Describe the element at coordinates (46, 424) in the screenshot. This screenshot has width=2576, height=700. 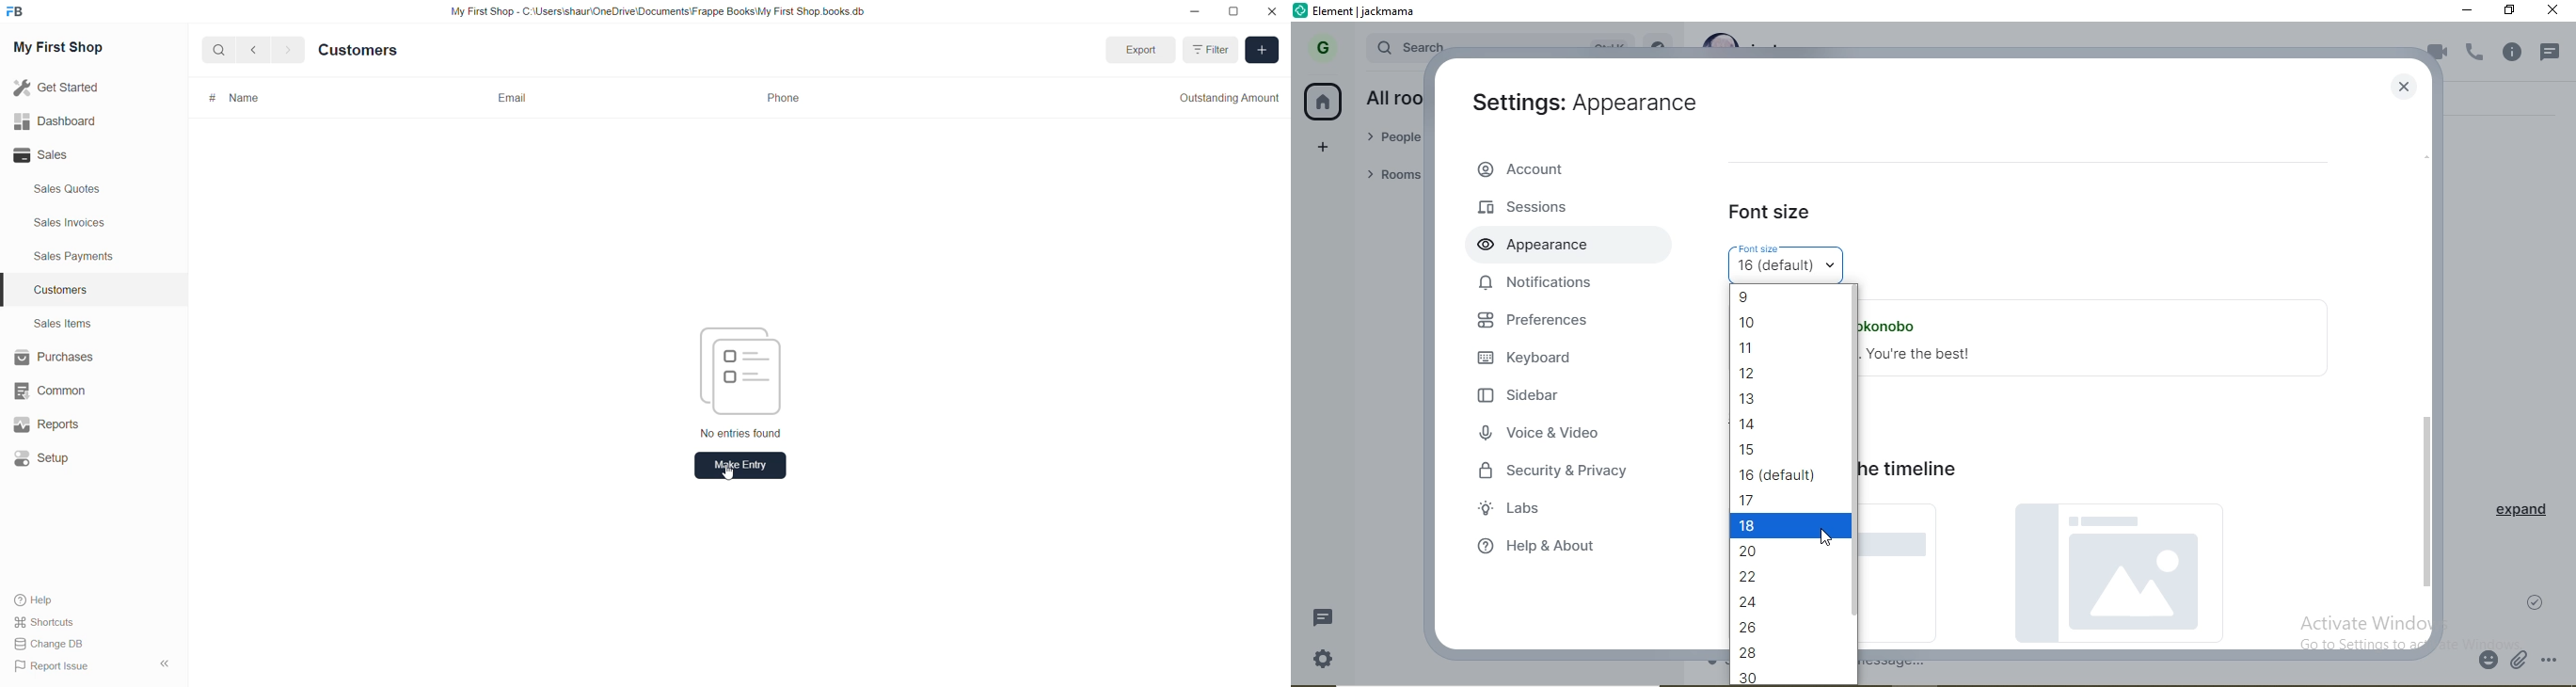
I see `Reports` at that location.